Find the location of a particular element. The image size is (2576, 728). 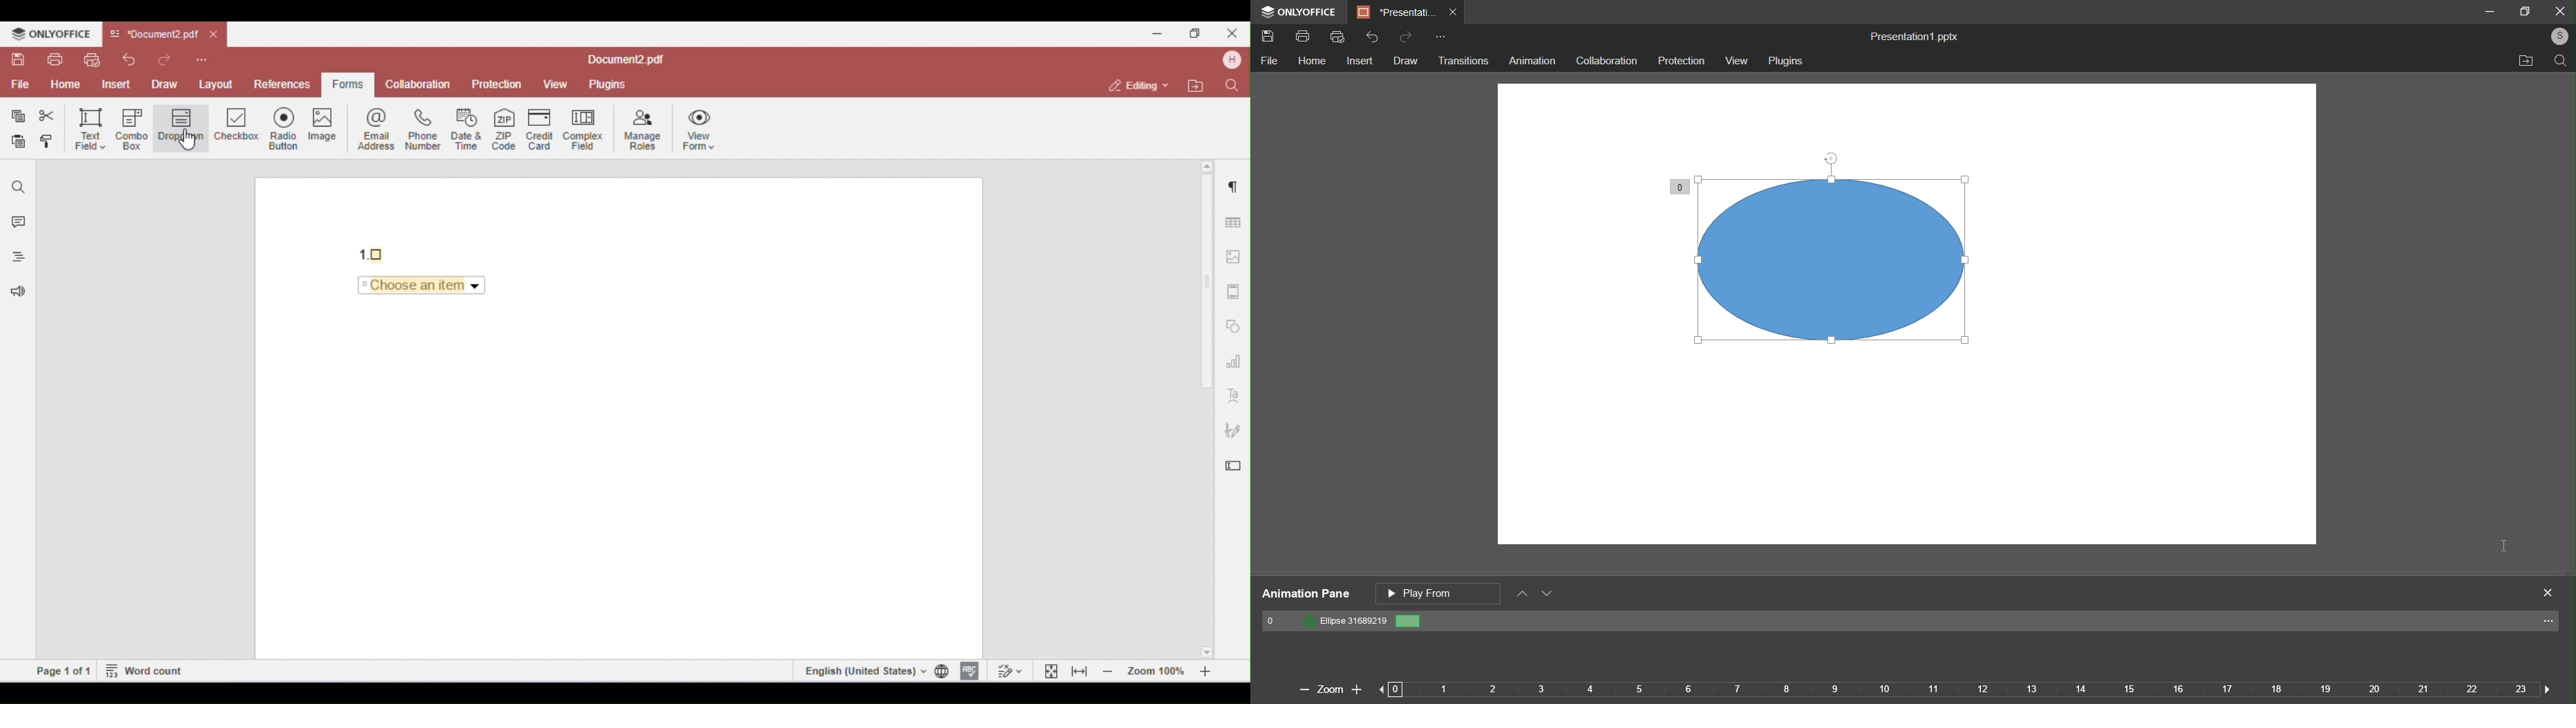

Zoom is located at coordinates (1328, 689).